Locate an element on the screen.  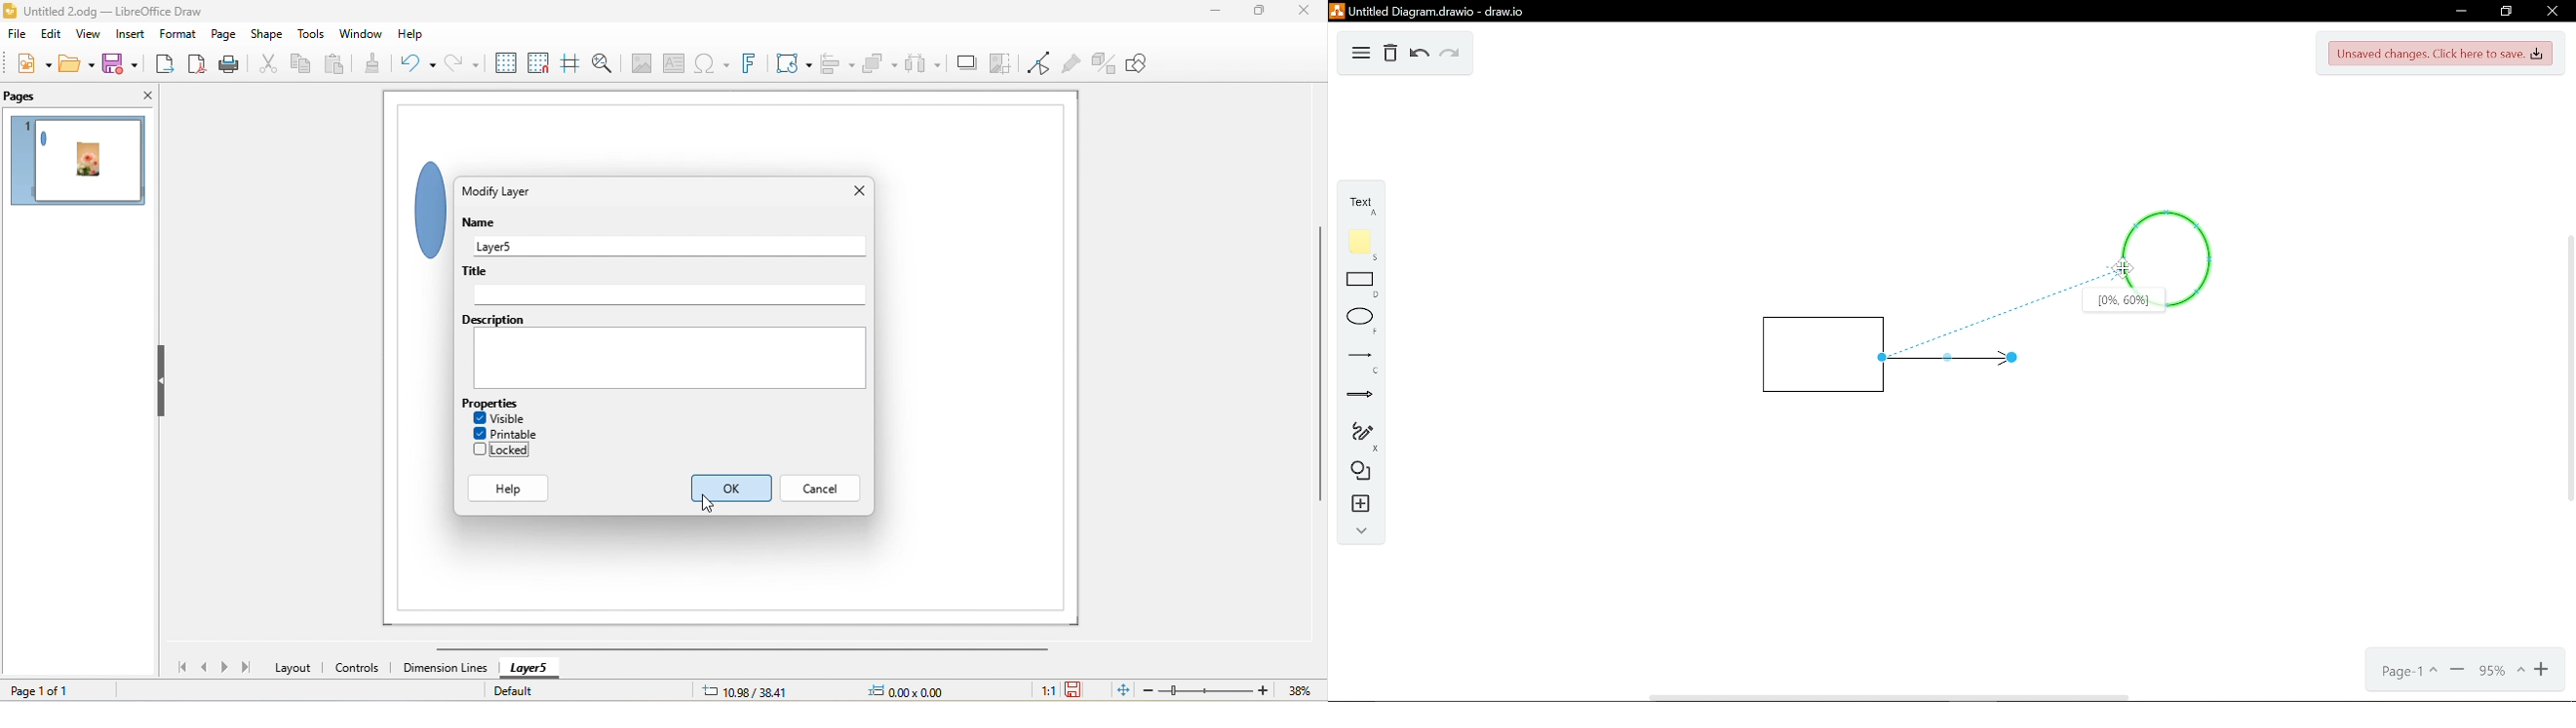
helpline while moving is located at coordinates (570, 62).